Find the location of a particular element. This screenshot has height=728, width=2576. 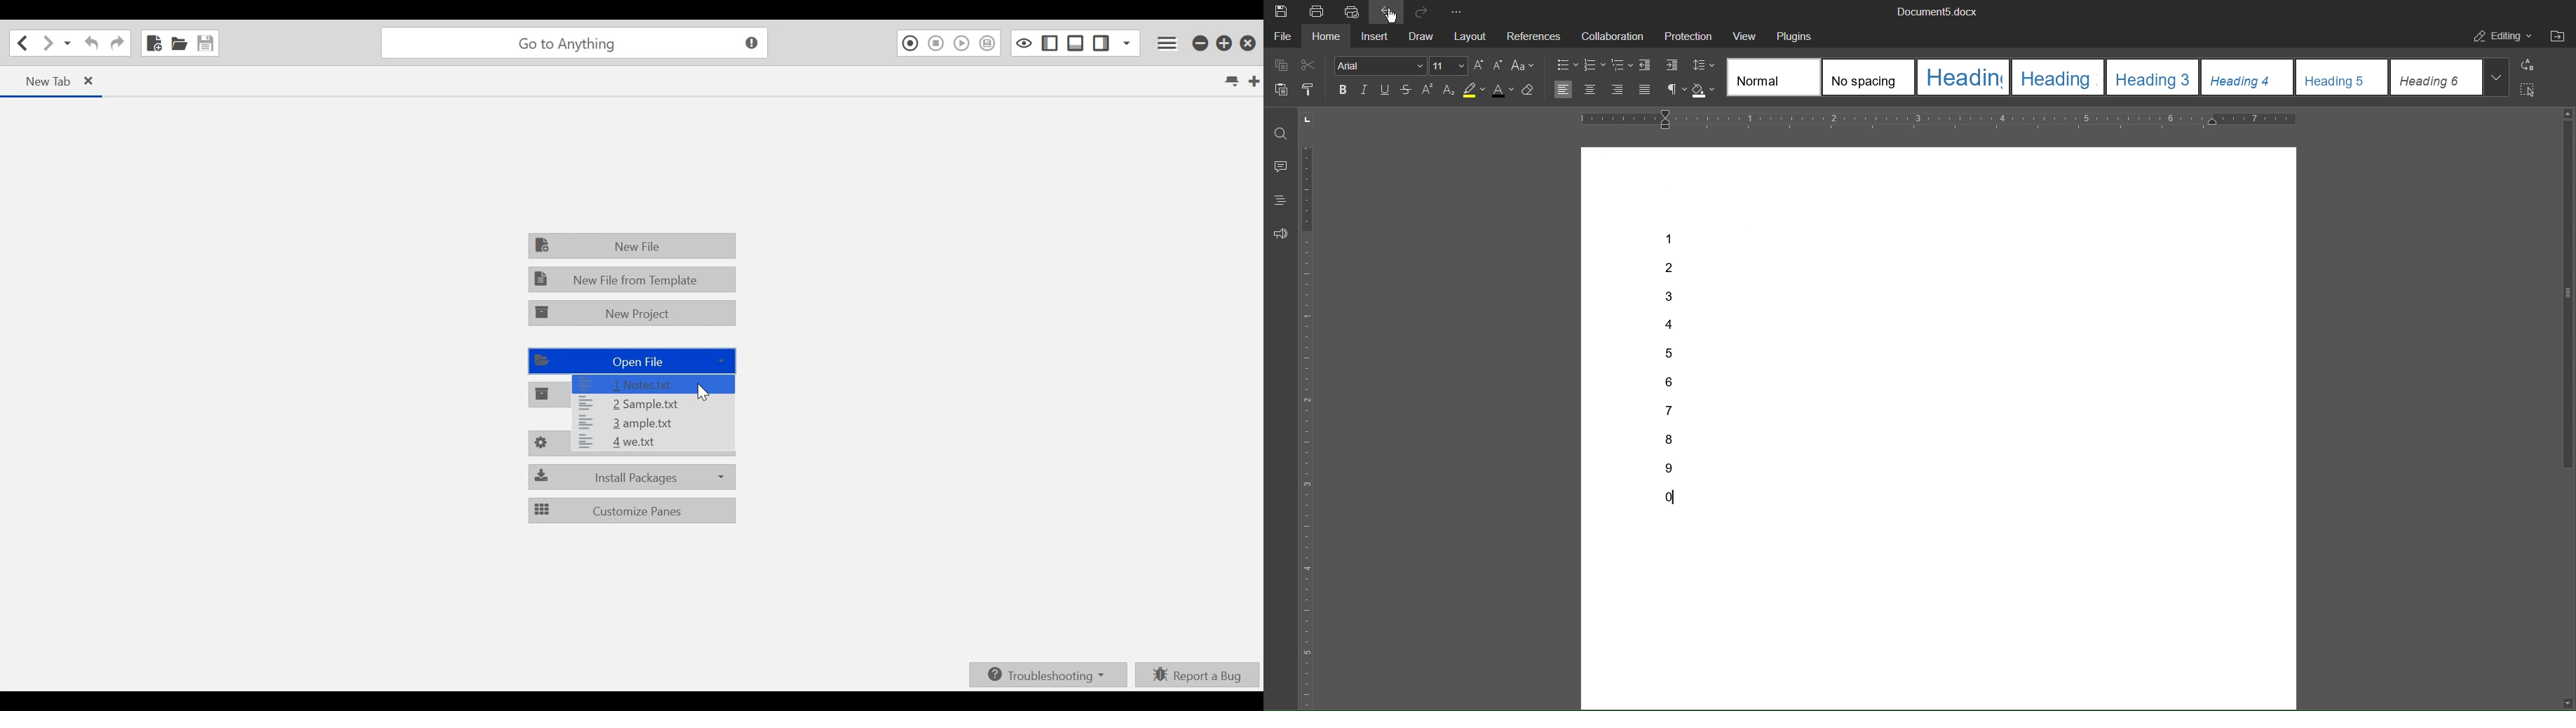

Erase Style is located at coordinates (1531, 89).